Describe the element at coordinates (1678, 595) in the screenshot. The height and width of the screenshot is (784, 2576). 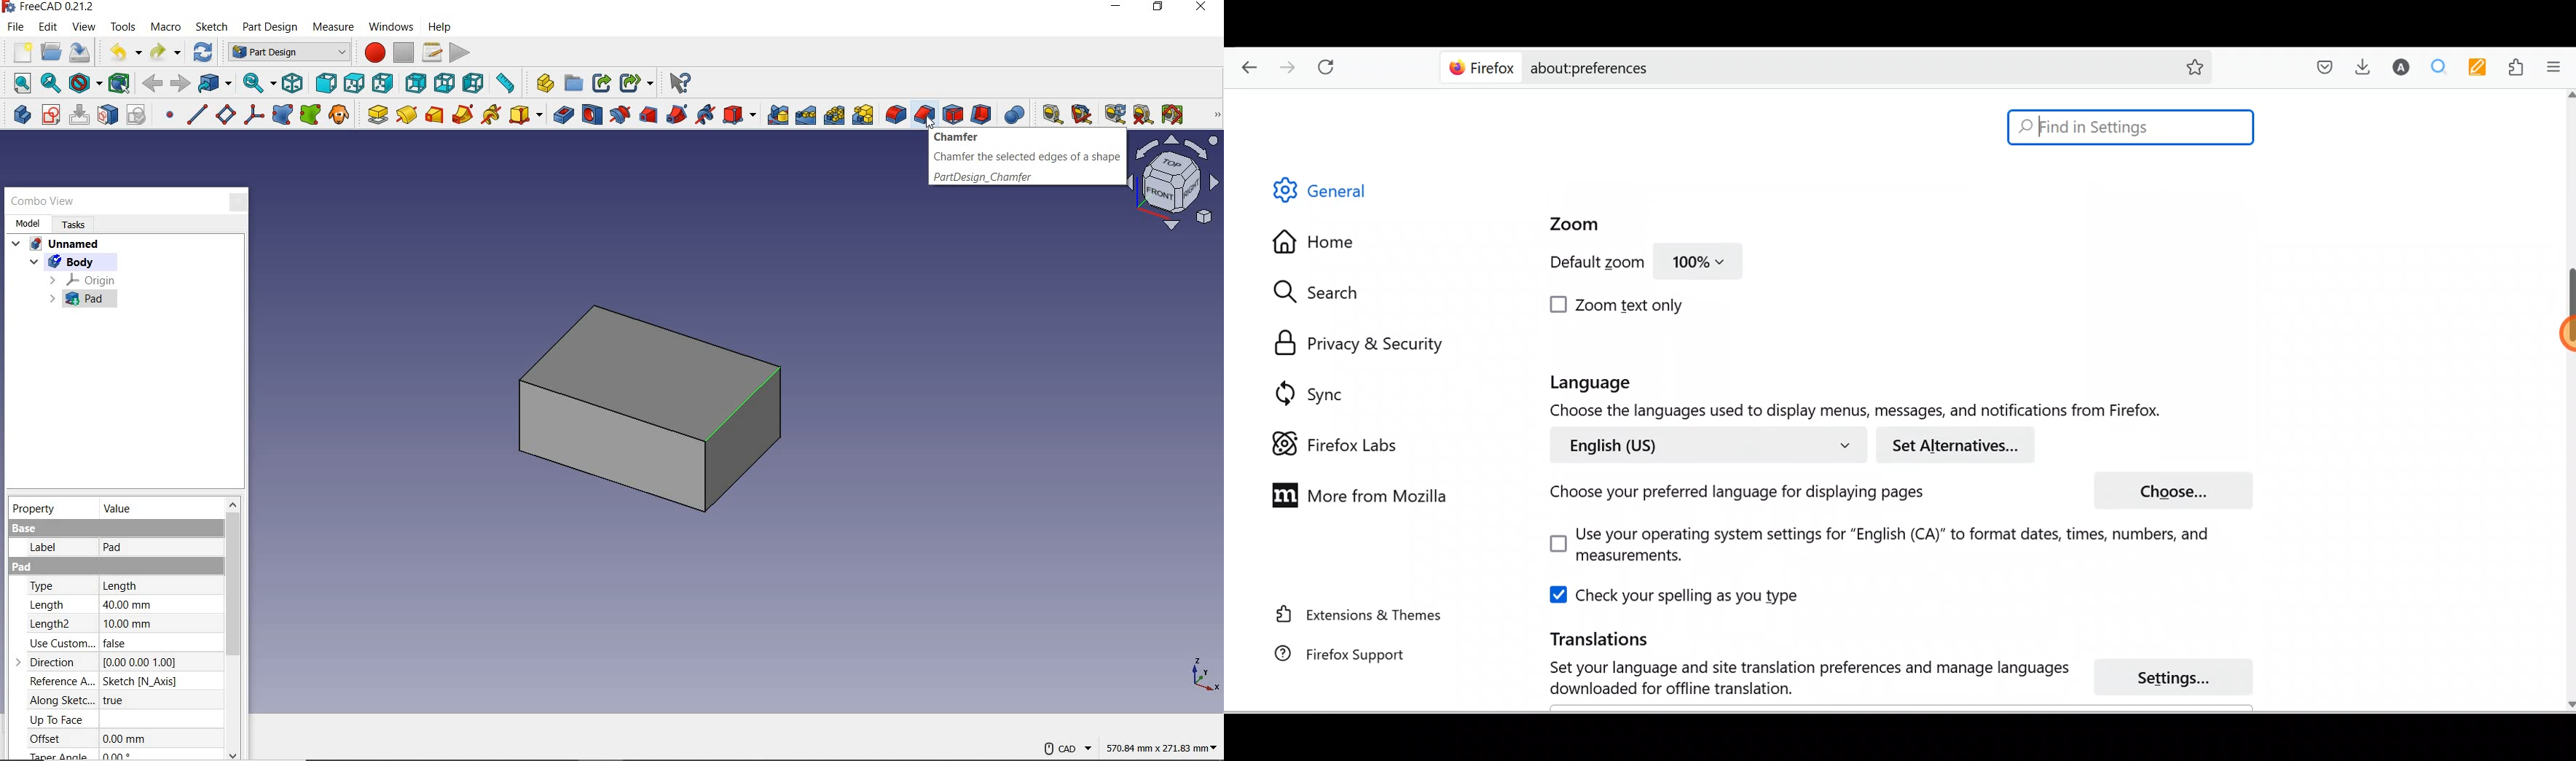
I see `Check your spelling as you type` at that location.